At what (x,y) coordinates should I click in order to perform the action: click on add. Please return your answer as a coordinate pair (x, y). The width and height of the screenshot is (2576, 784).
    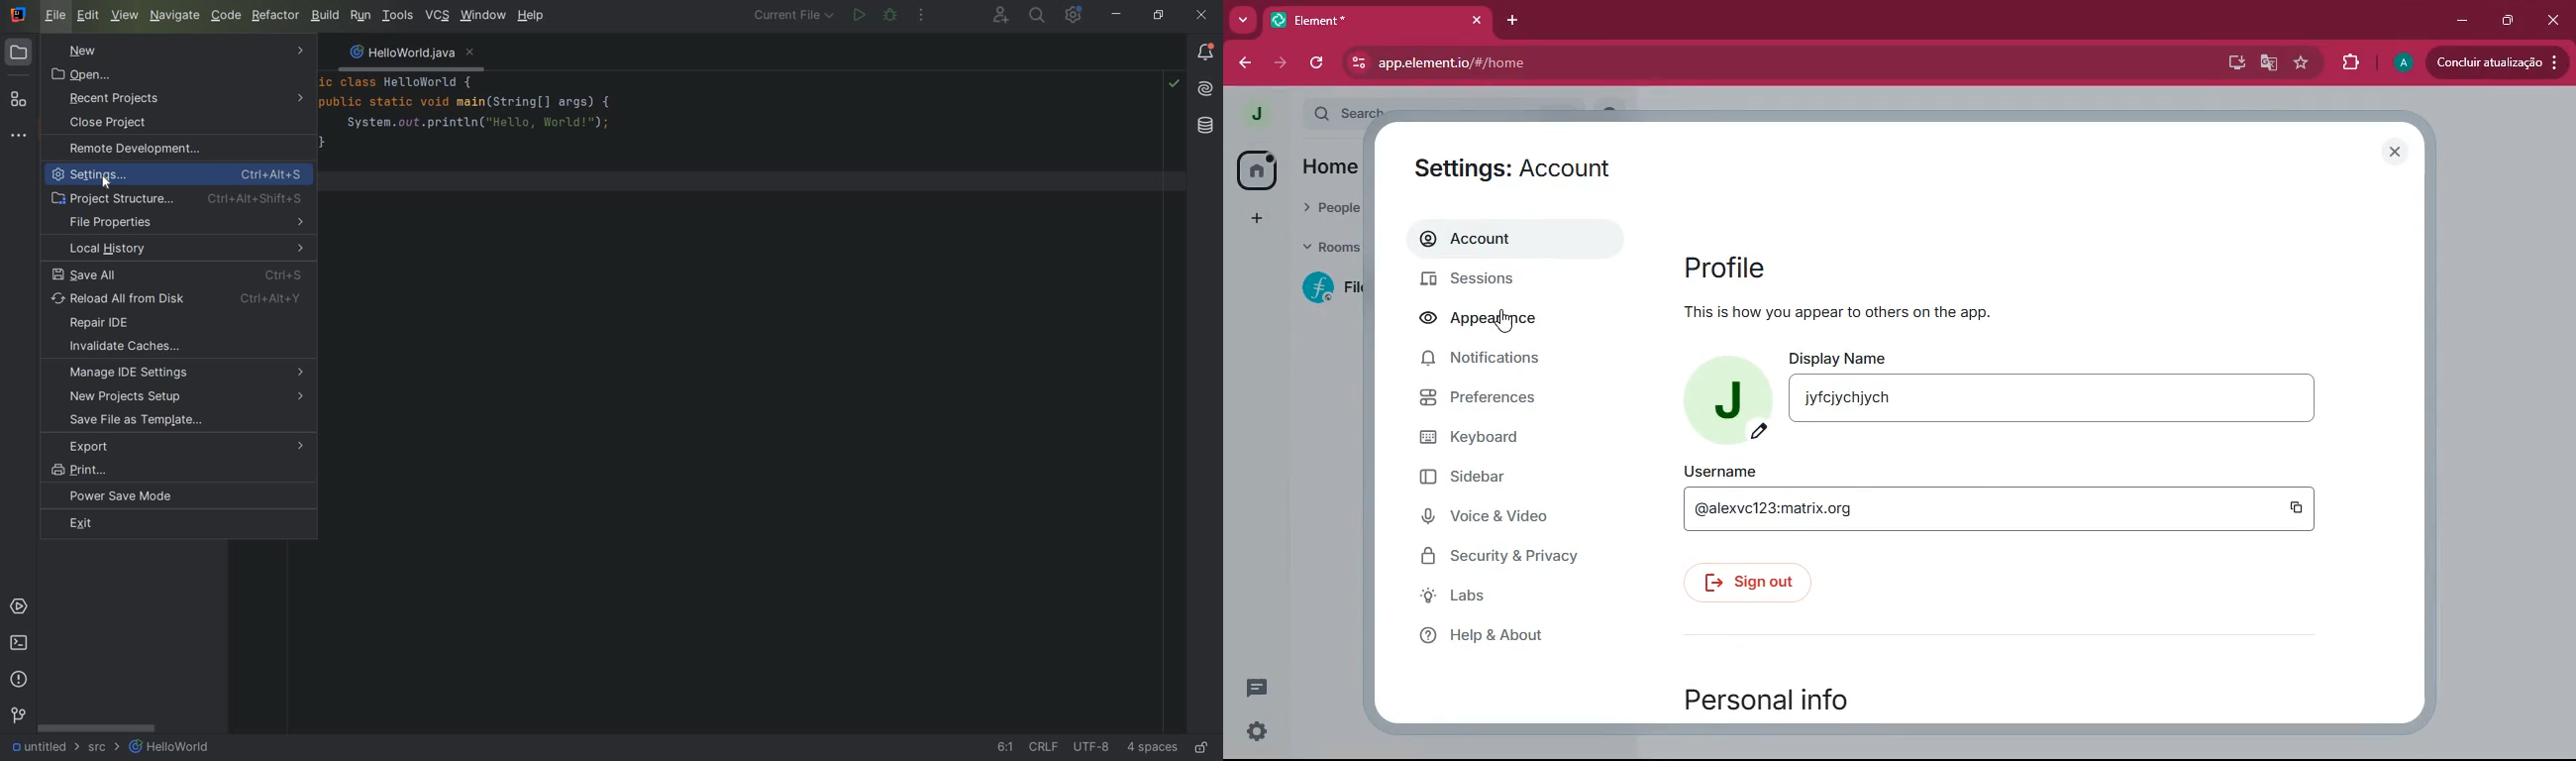
    Looking at the image, I should click on (1252, 218).